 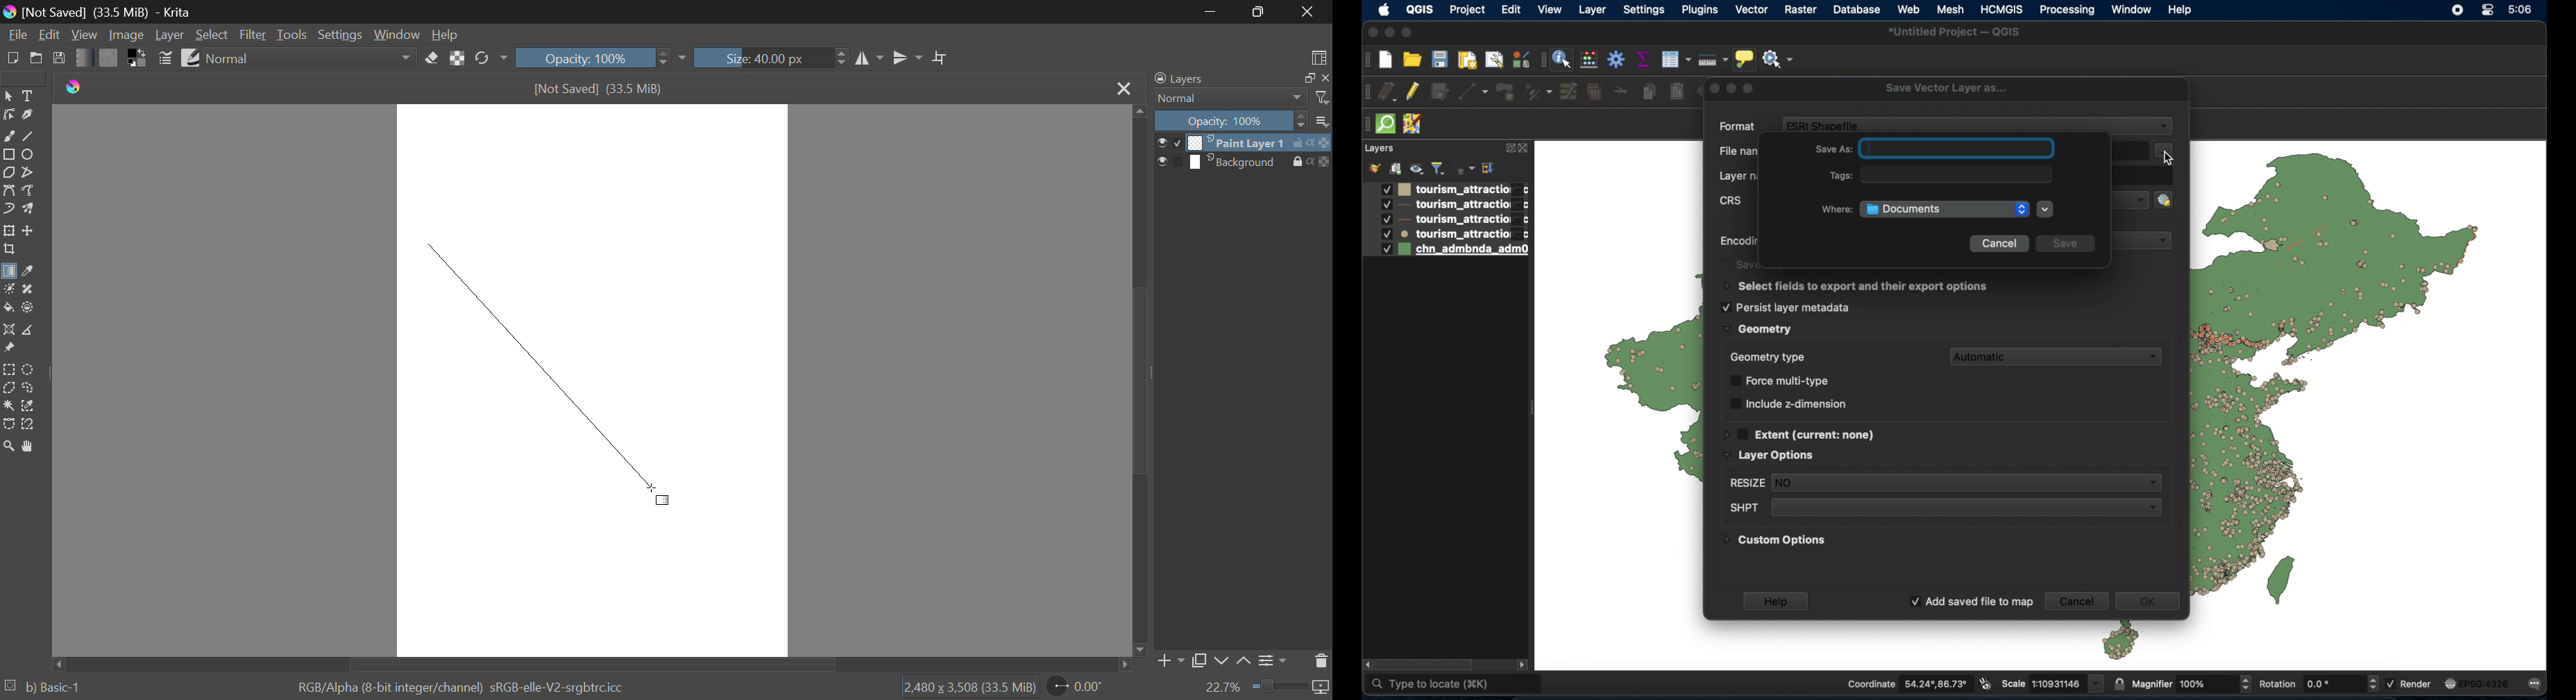 I want to click on HCMGIS, so click(x=2003, y=9).